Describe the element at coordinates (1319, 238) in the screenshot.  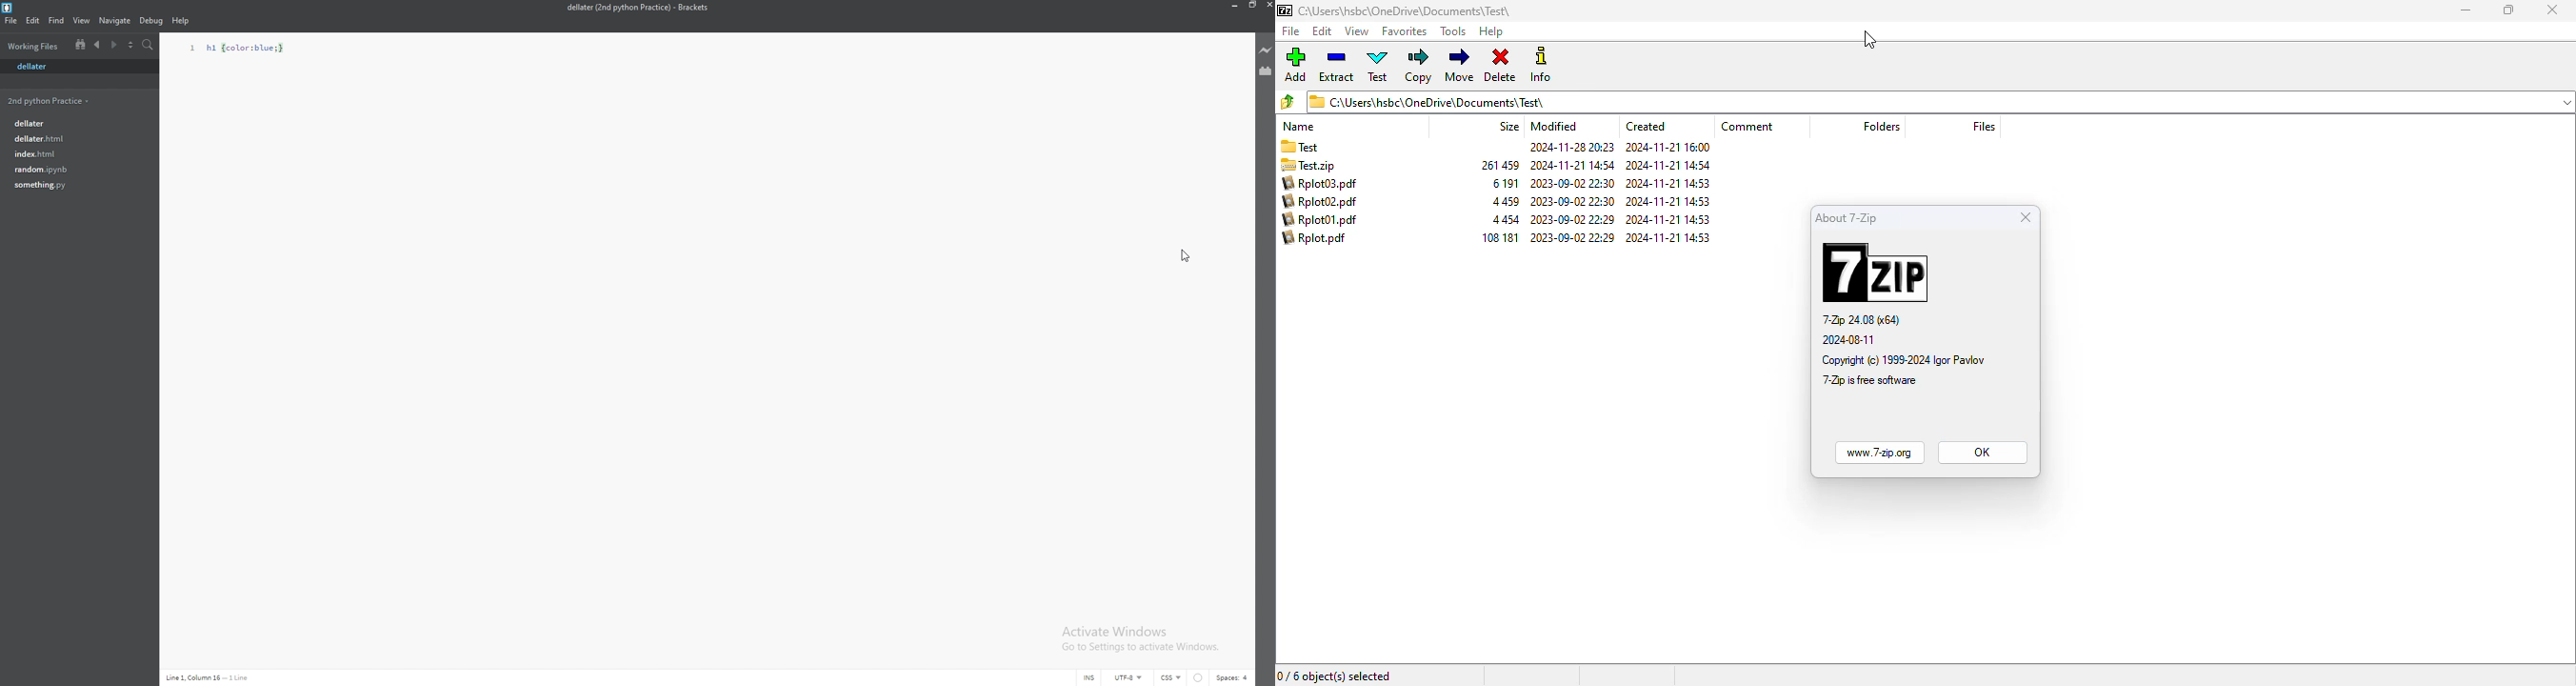
I see `Rplot.pdf` at that location.